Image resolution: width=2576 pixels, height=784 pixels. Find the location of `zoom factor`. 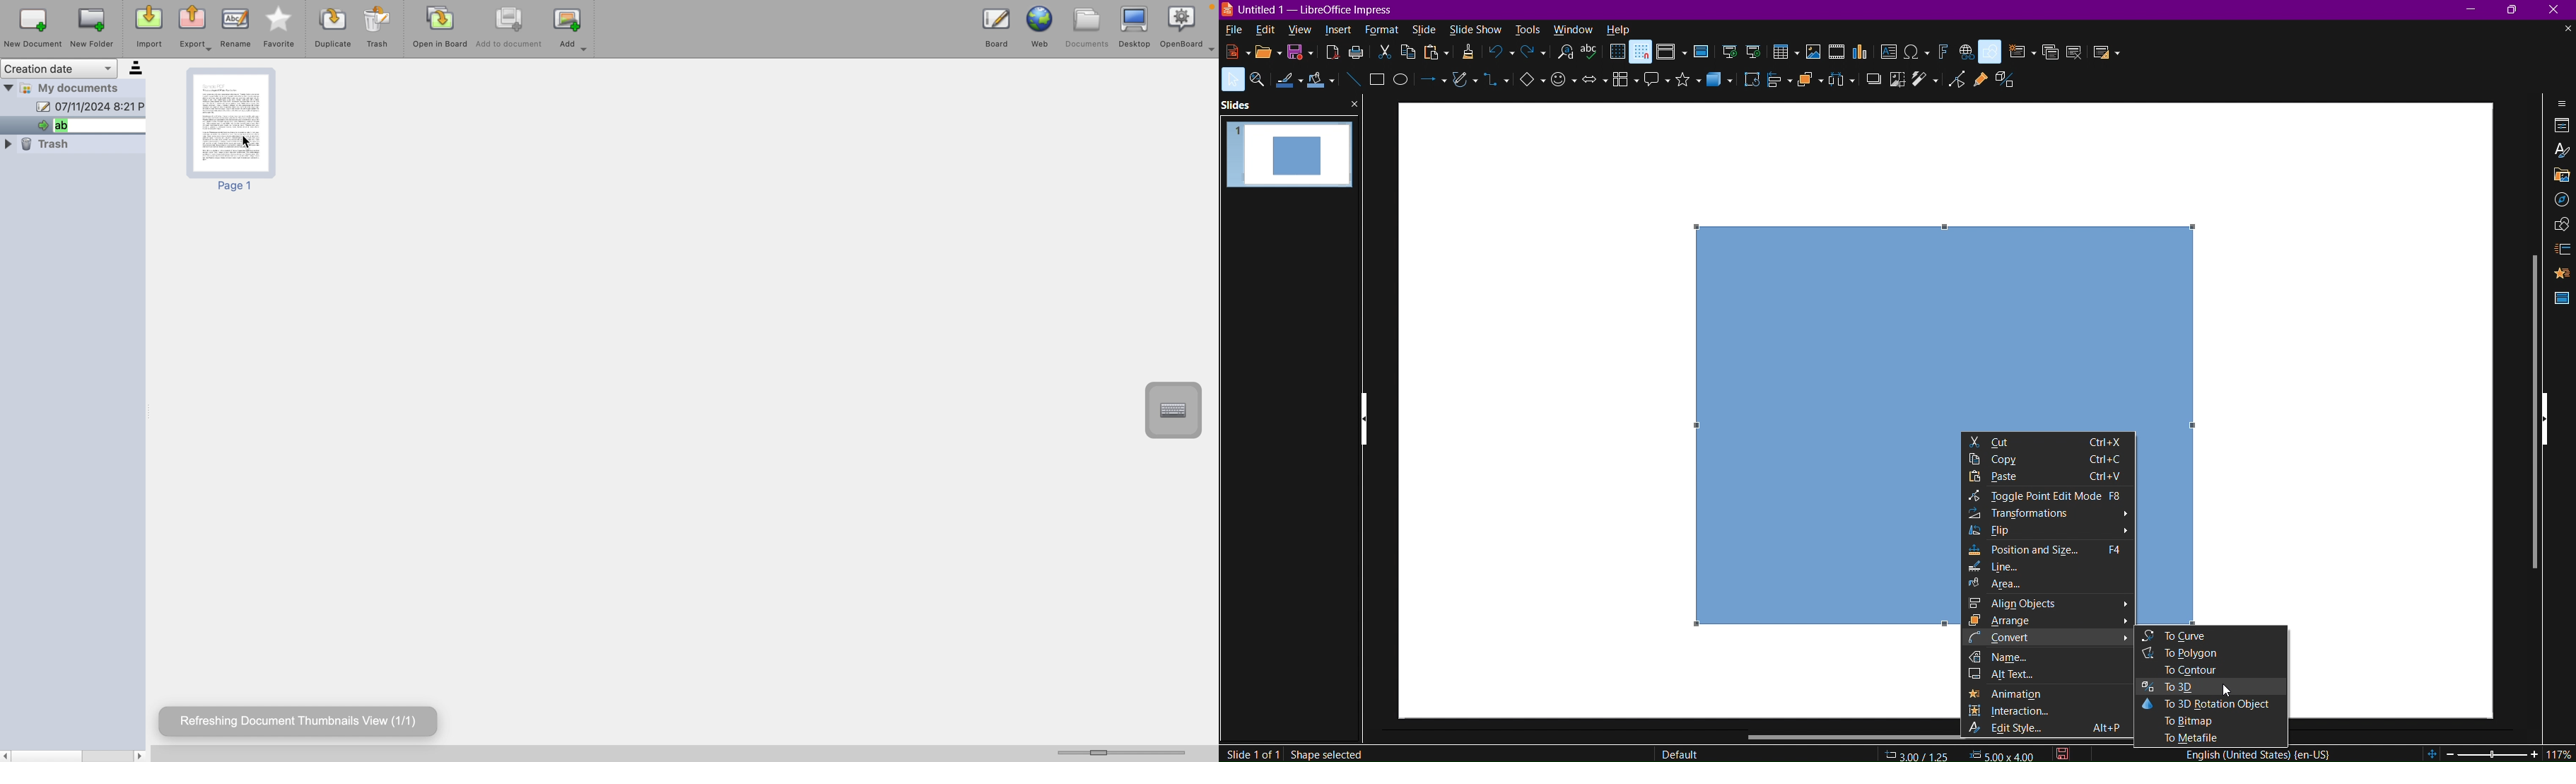

zoom factor is located at coordinates (2559, 753).